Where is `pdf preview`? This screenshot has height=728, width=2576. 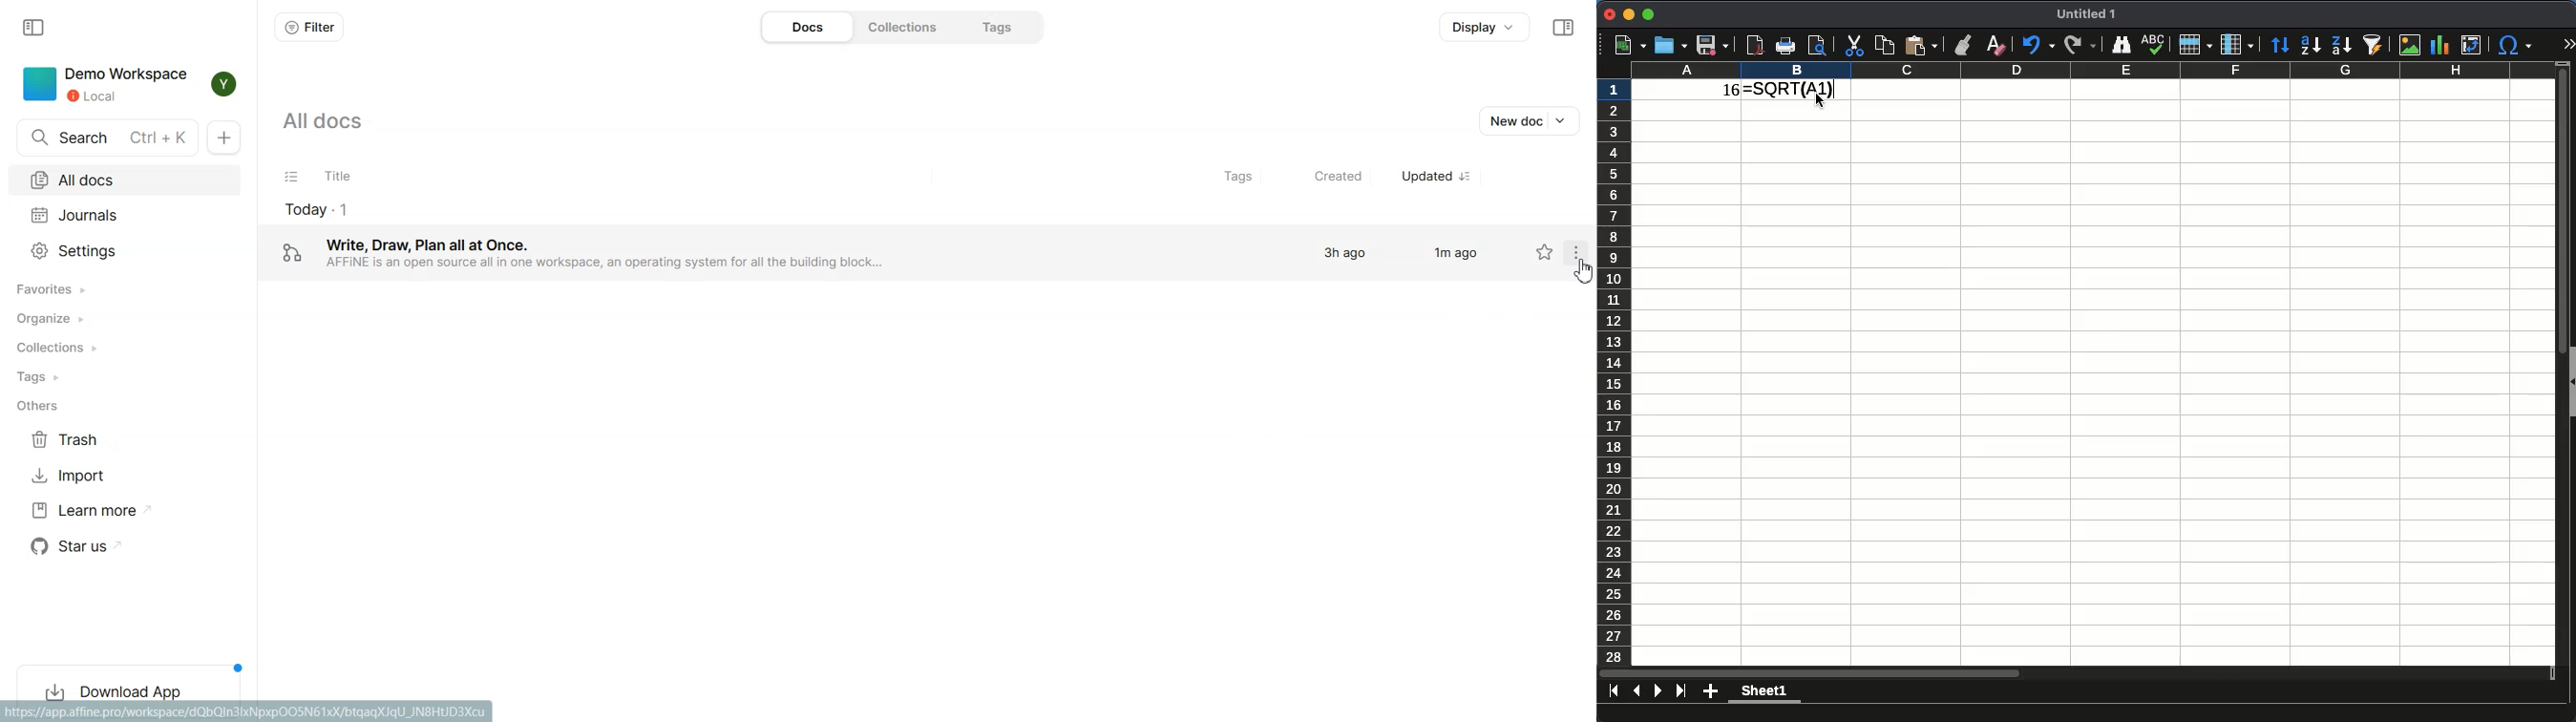
pdf preview is located at coordinates (1756, 45).